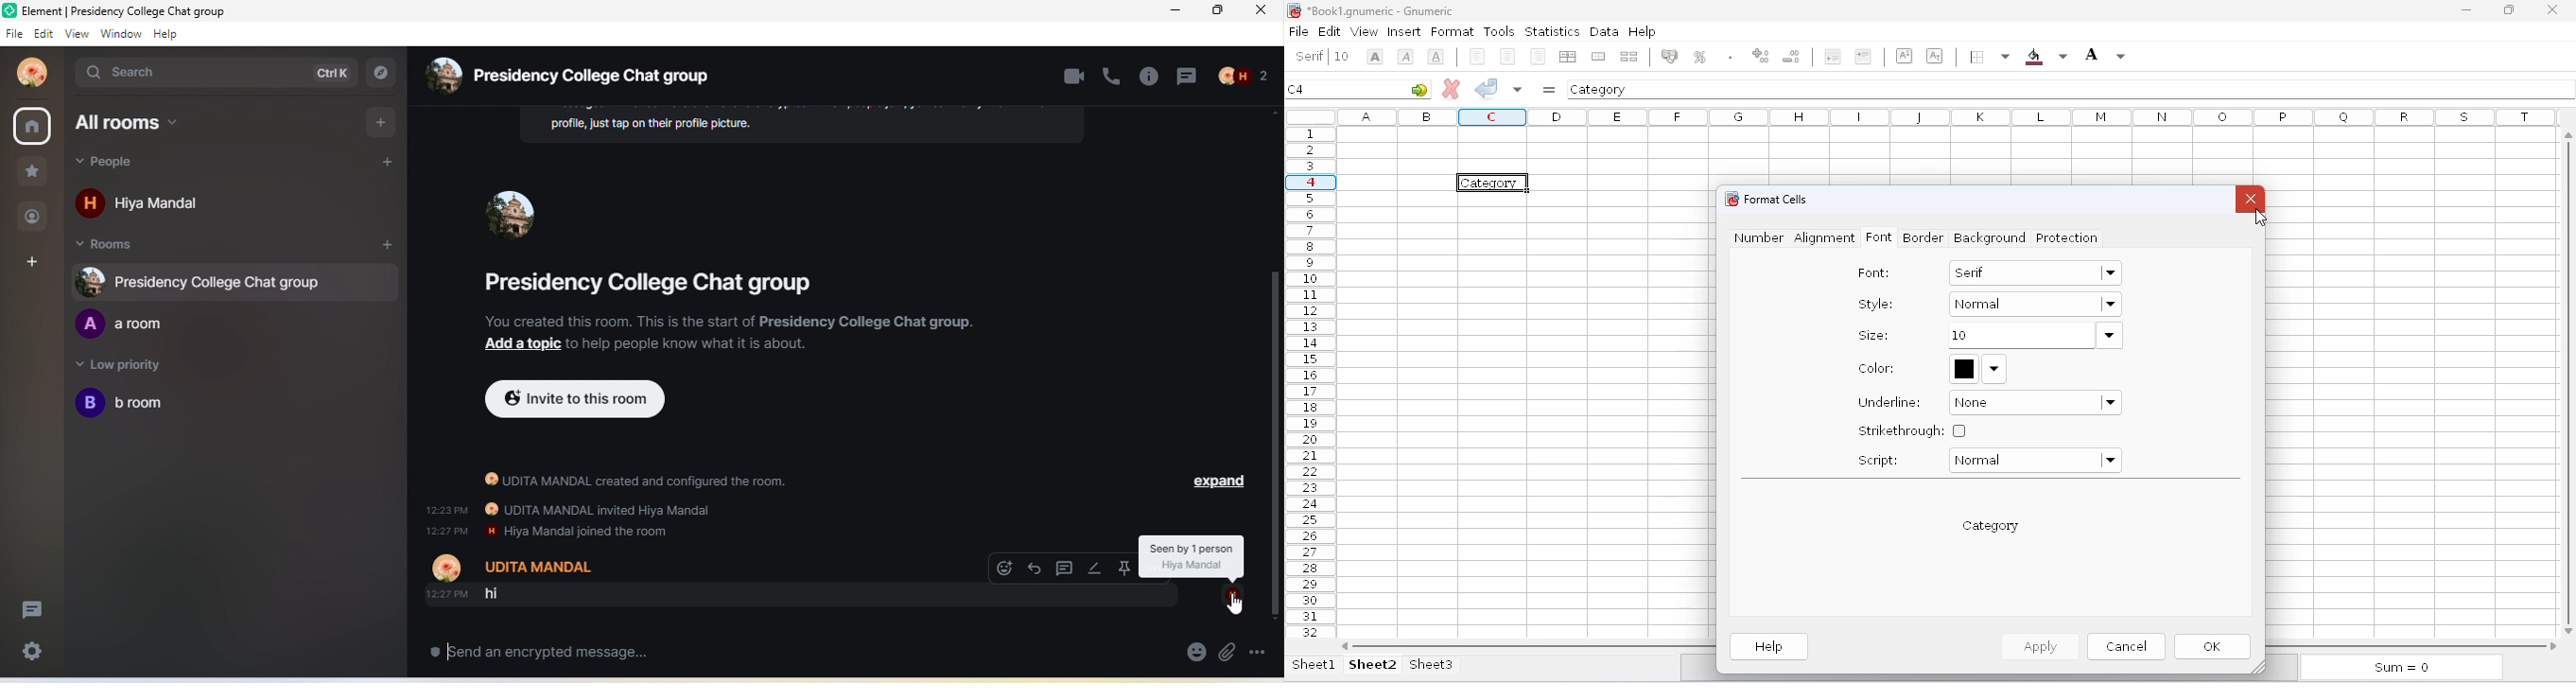 This screenshot has width=2576, height=700. I want to click on cursor, so click(2260, 219).